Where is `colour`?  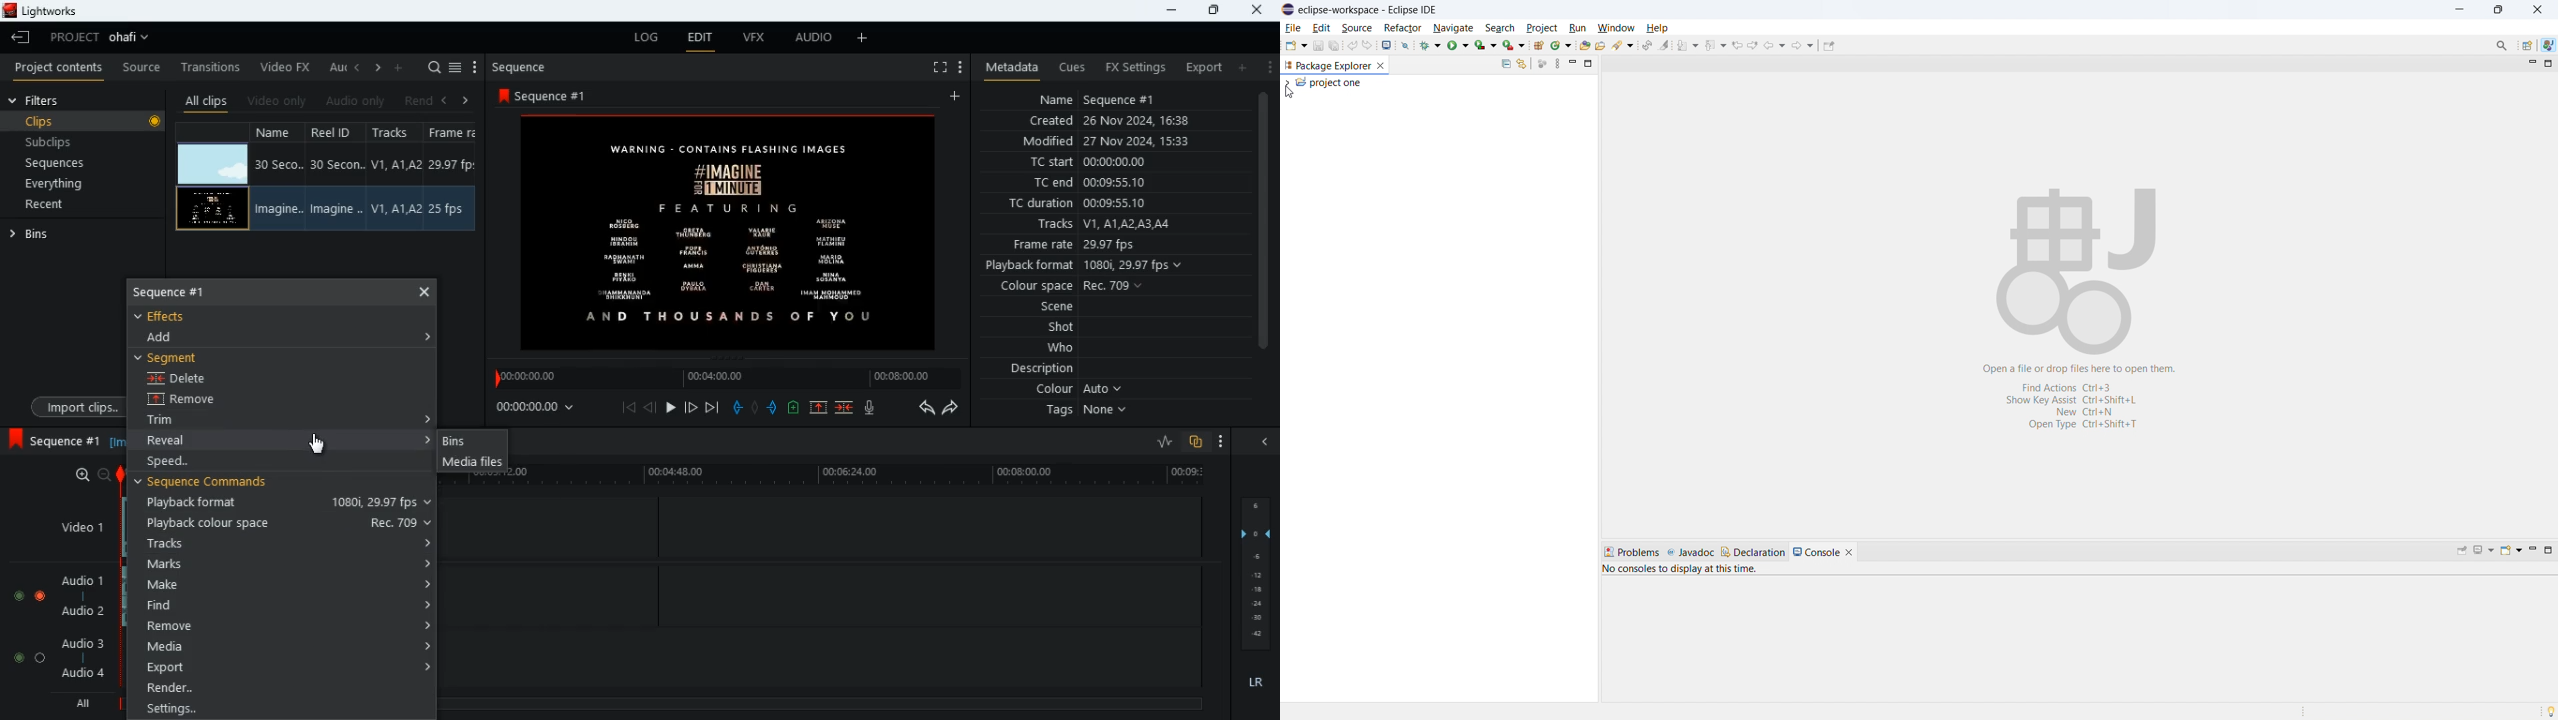
colour is located at coordinates (1076, 391).